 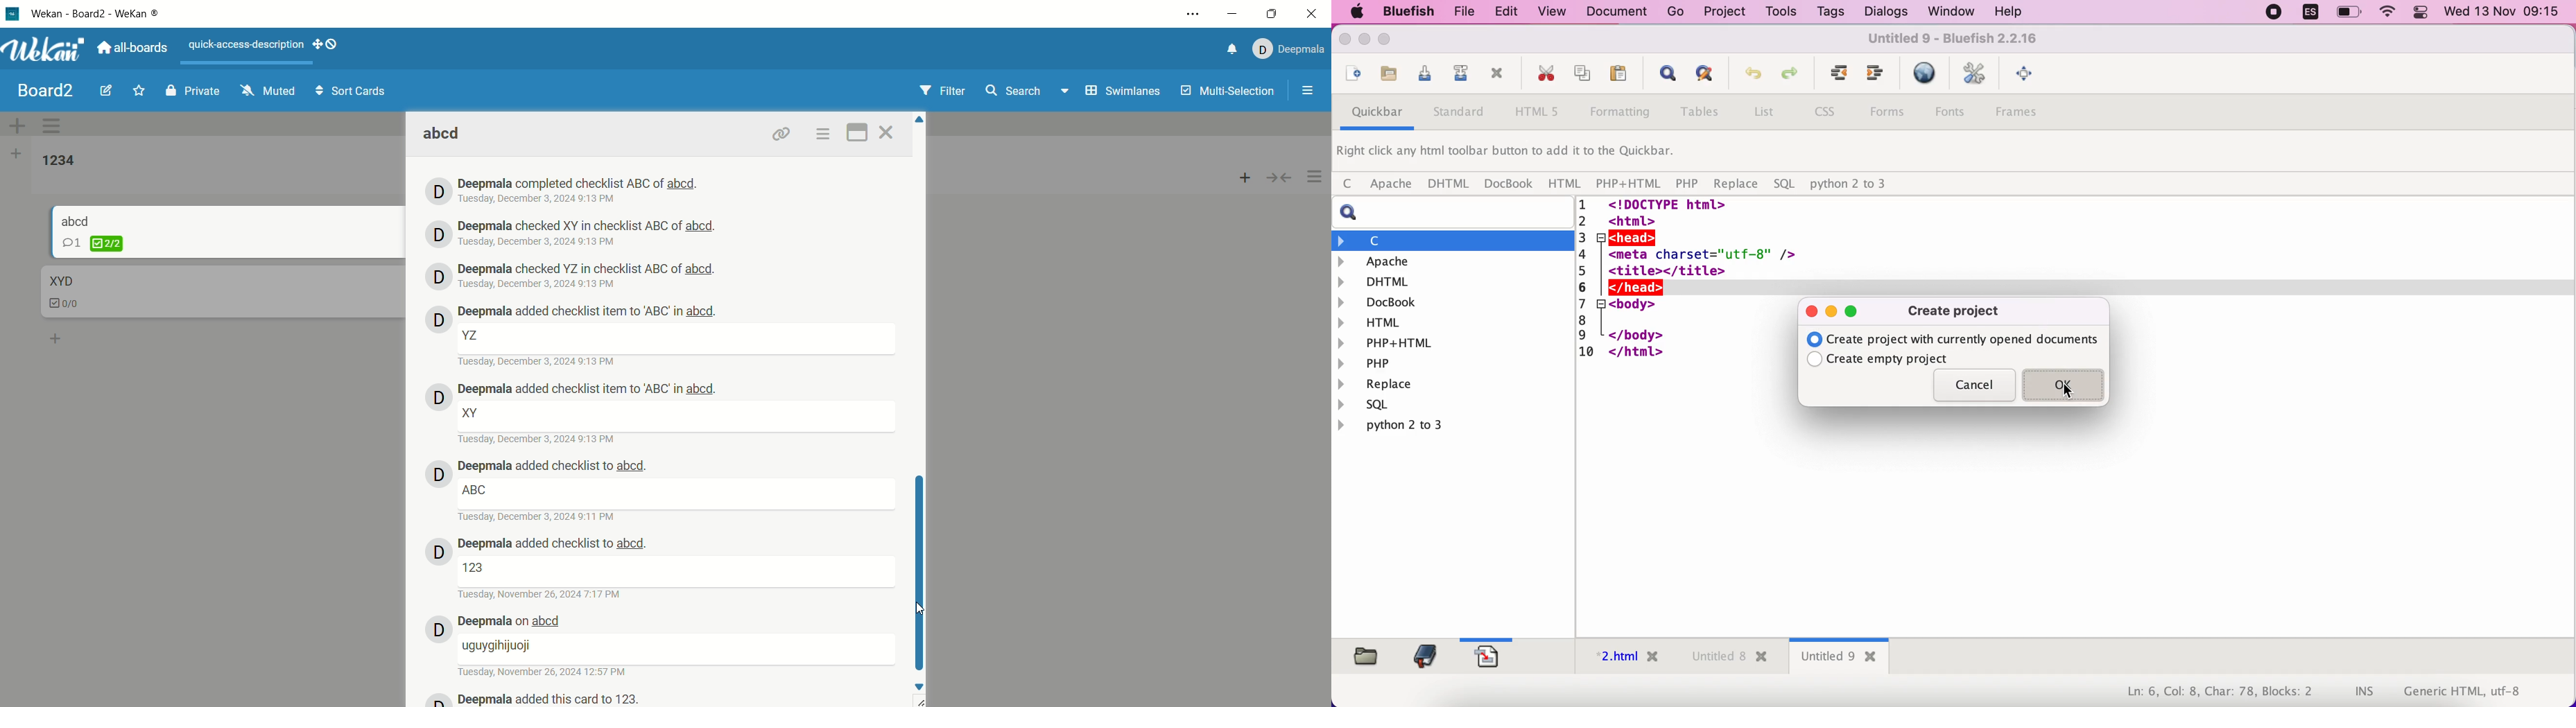 I want to click on text, so click(x=472, y=336).